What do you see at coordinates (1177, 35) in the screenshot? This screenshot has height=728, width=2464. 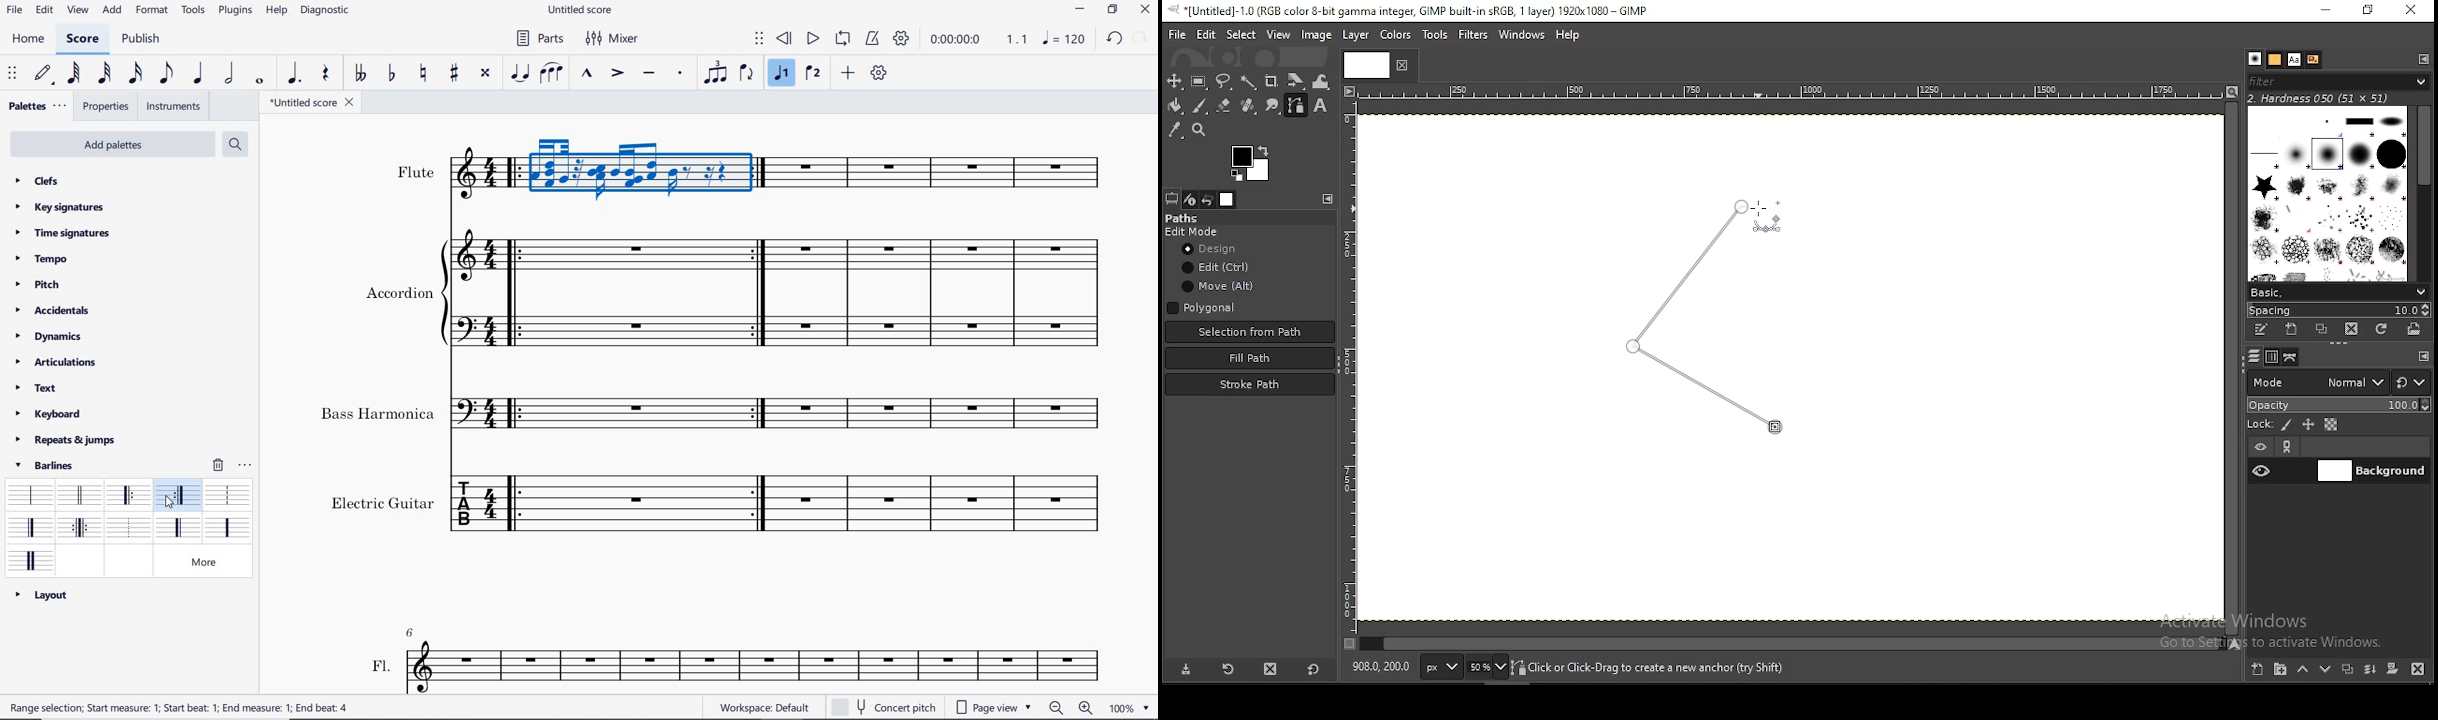 I see `file` at bounding box center [1177, 35].